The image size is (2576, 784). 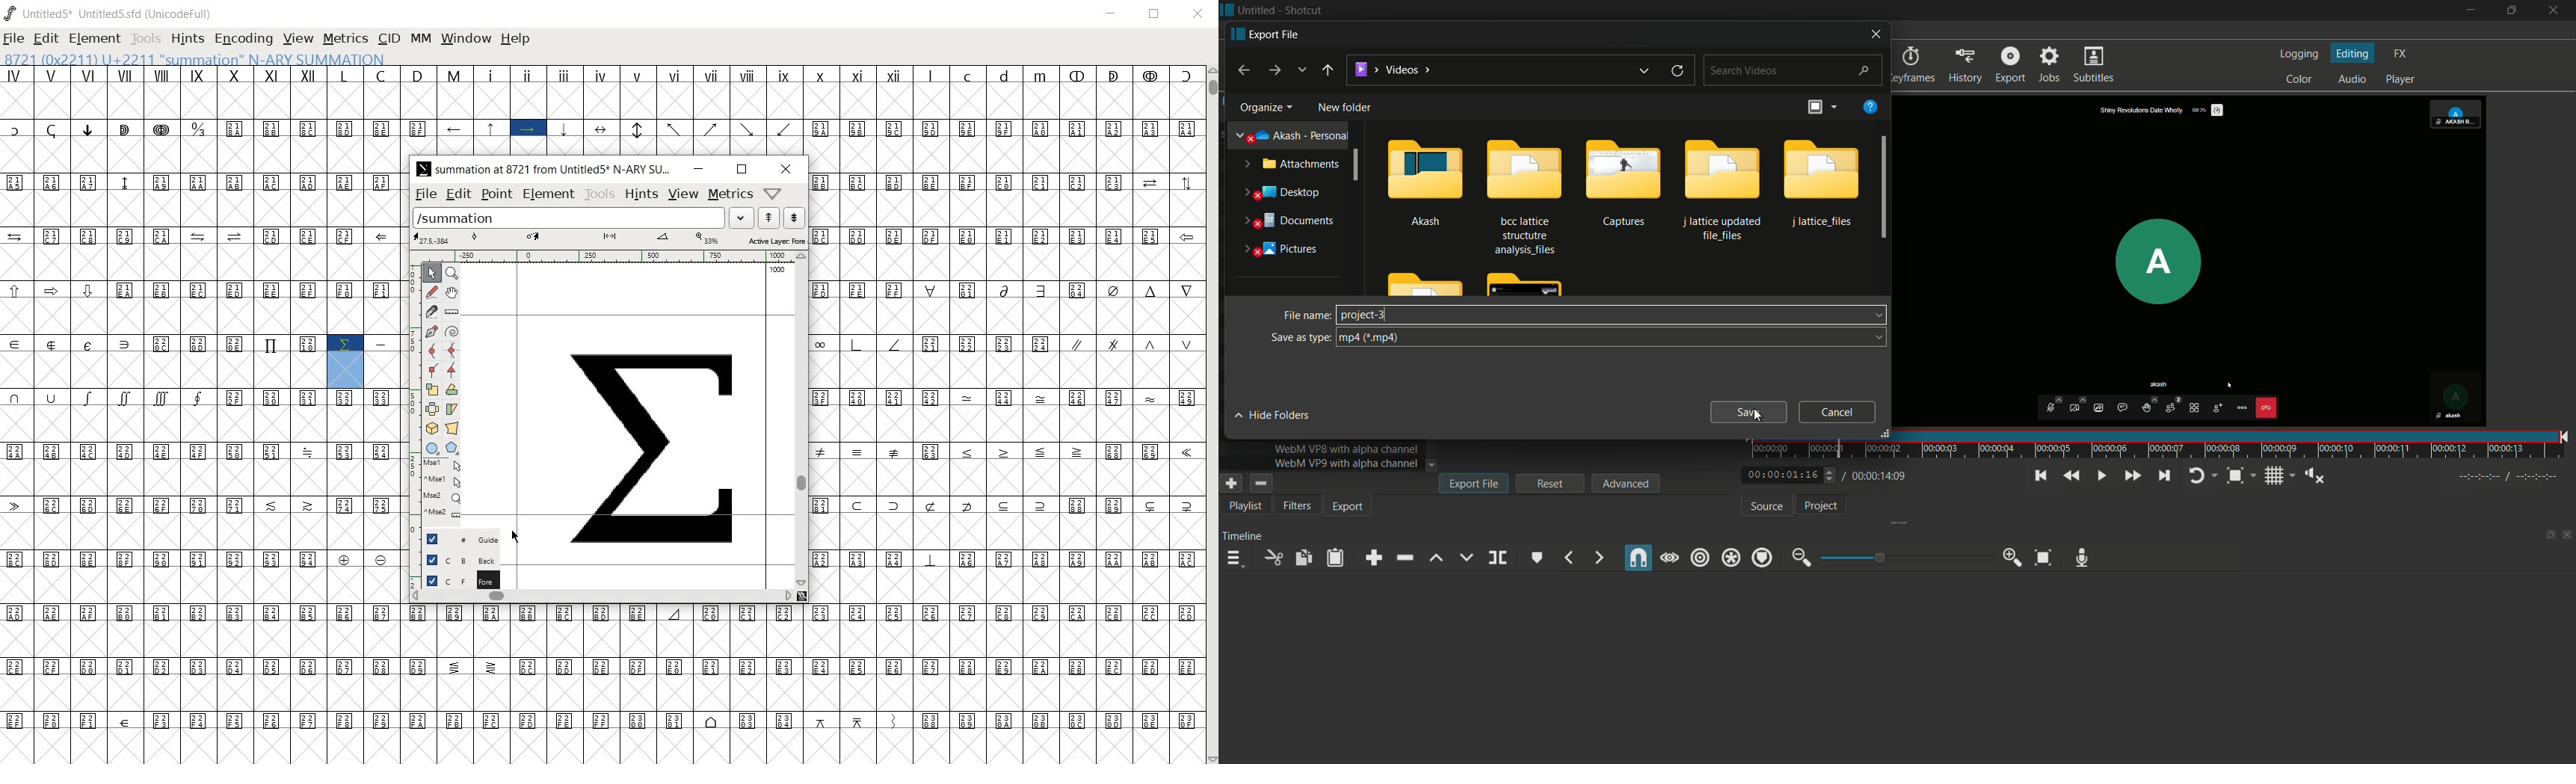 What do you see at coordinates (1240, 70) in the screenshot?
I see `back` at bounding box center [1240, 70].